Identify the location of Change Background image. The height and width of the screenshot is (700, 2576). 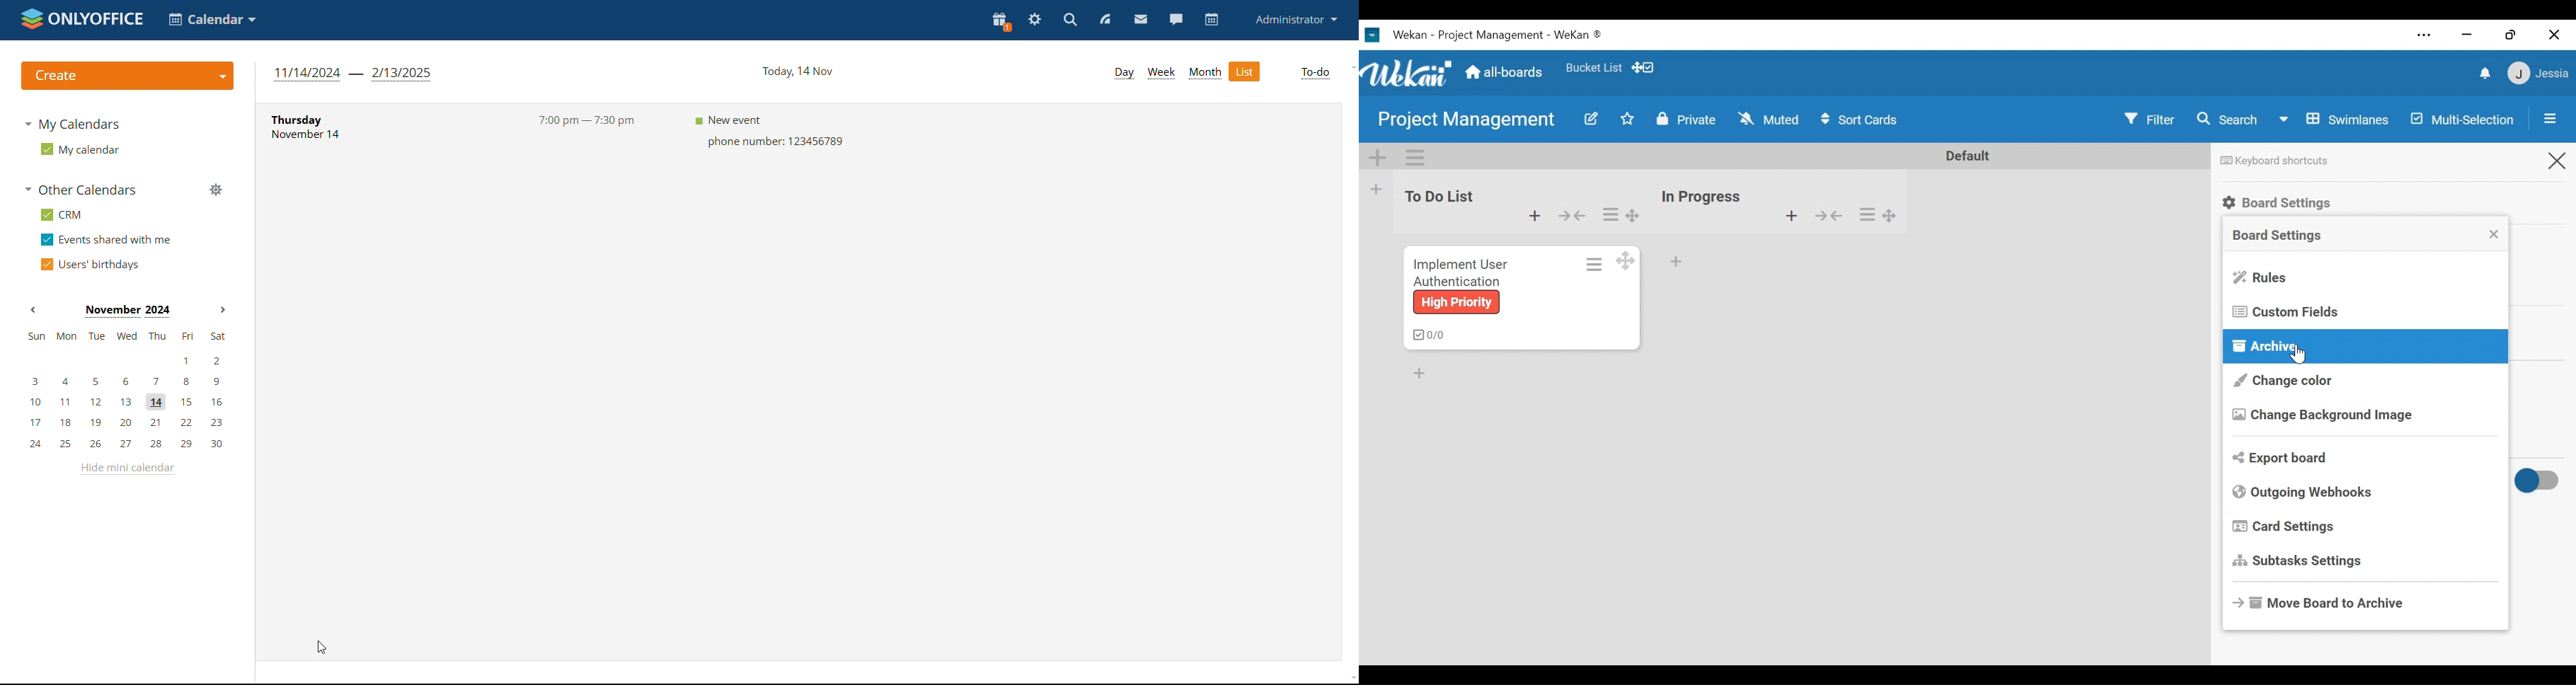
(2327, 416).